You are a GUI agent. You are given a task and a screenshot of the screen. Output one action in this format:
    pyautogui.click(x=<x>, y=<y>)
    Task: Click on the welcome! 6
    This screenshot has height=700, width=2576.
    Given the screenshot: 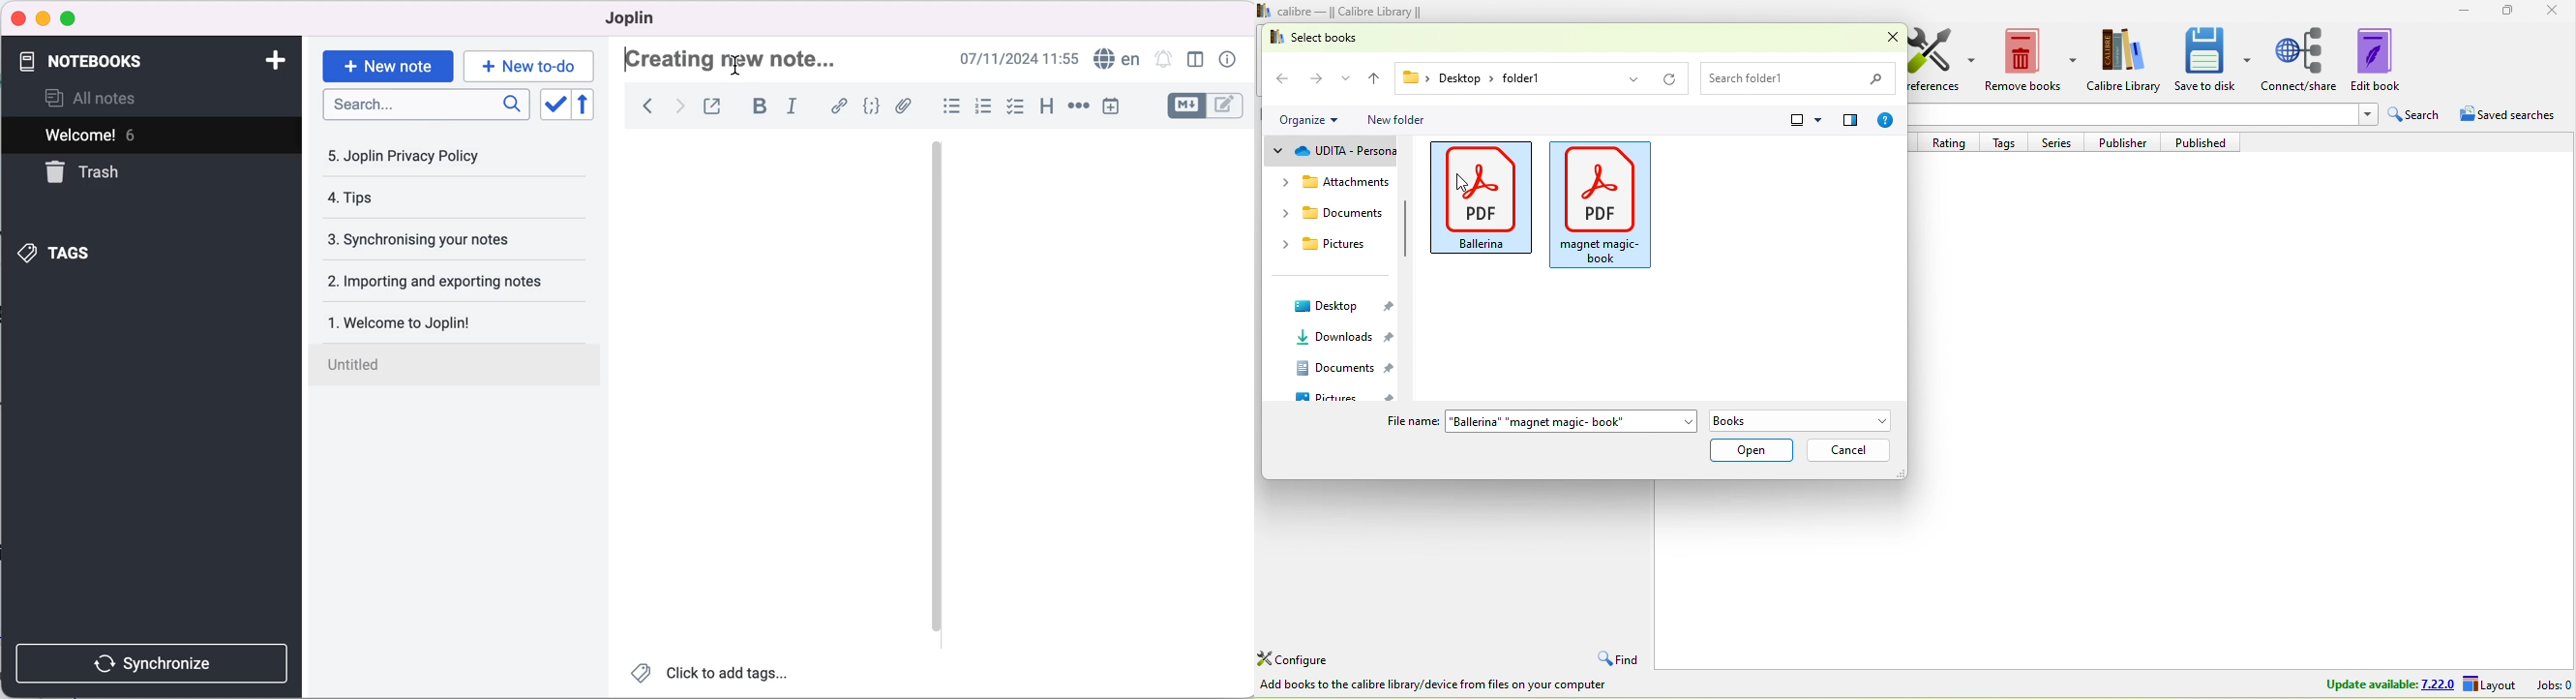 What is the action you would take?
    pyautogui.click(x=118, y=134)
    